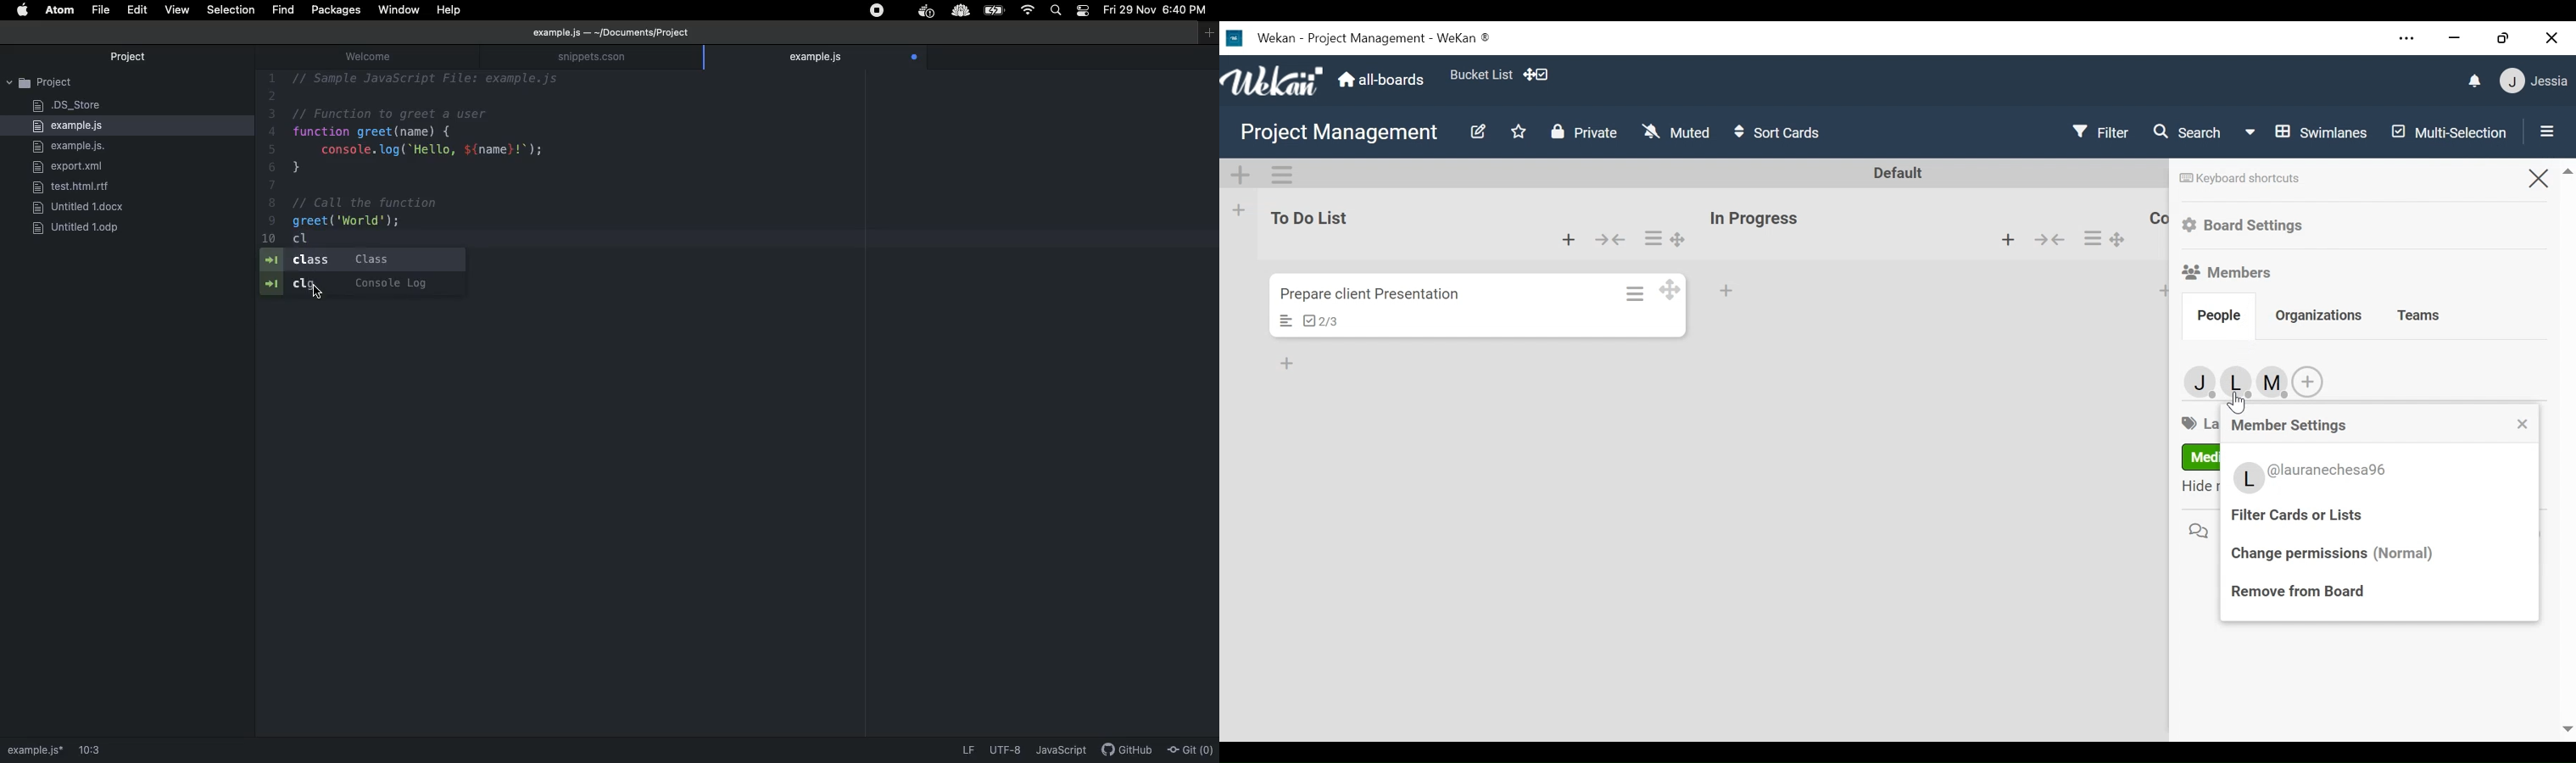  Describe the element at coordinates (2476, 82) in the screenshot. I see `notification` at that location.